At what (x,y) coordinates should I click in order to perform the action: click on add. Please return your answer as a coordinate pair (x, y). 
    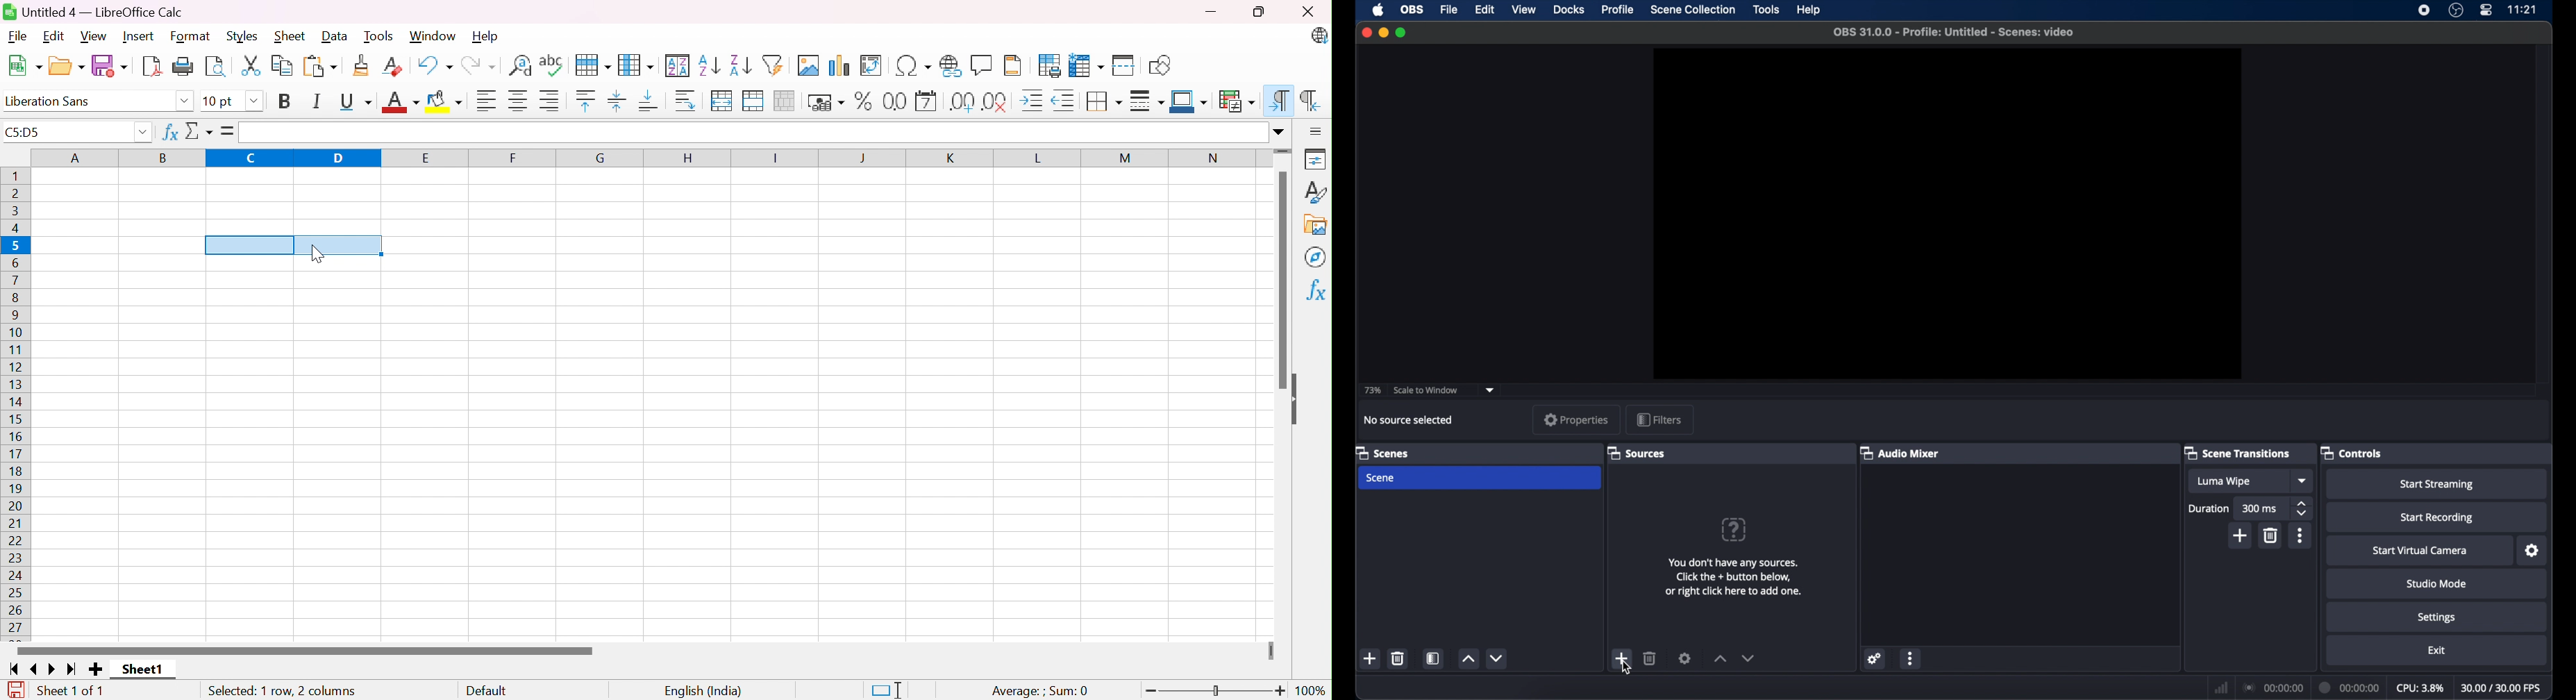
    Looking at the image, I should click on (2241, 535).